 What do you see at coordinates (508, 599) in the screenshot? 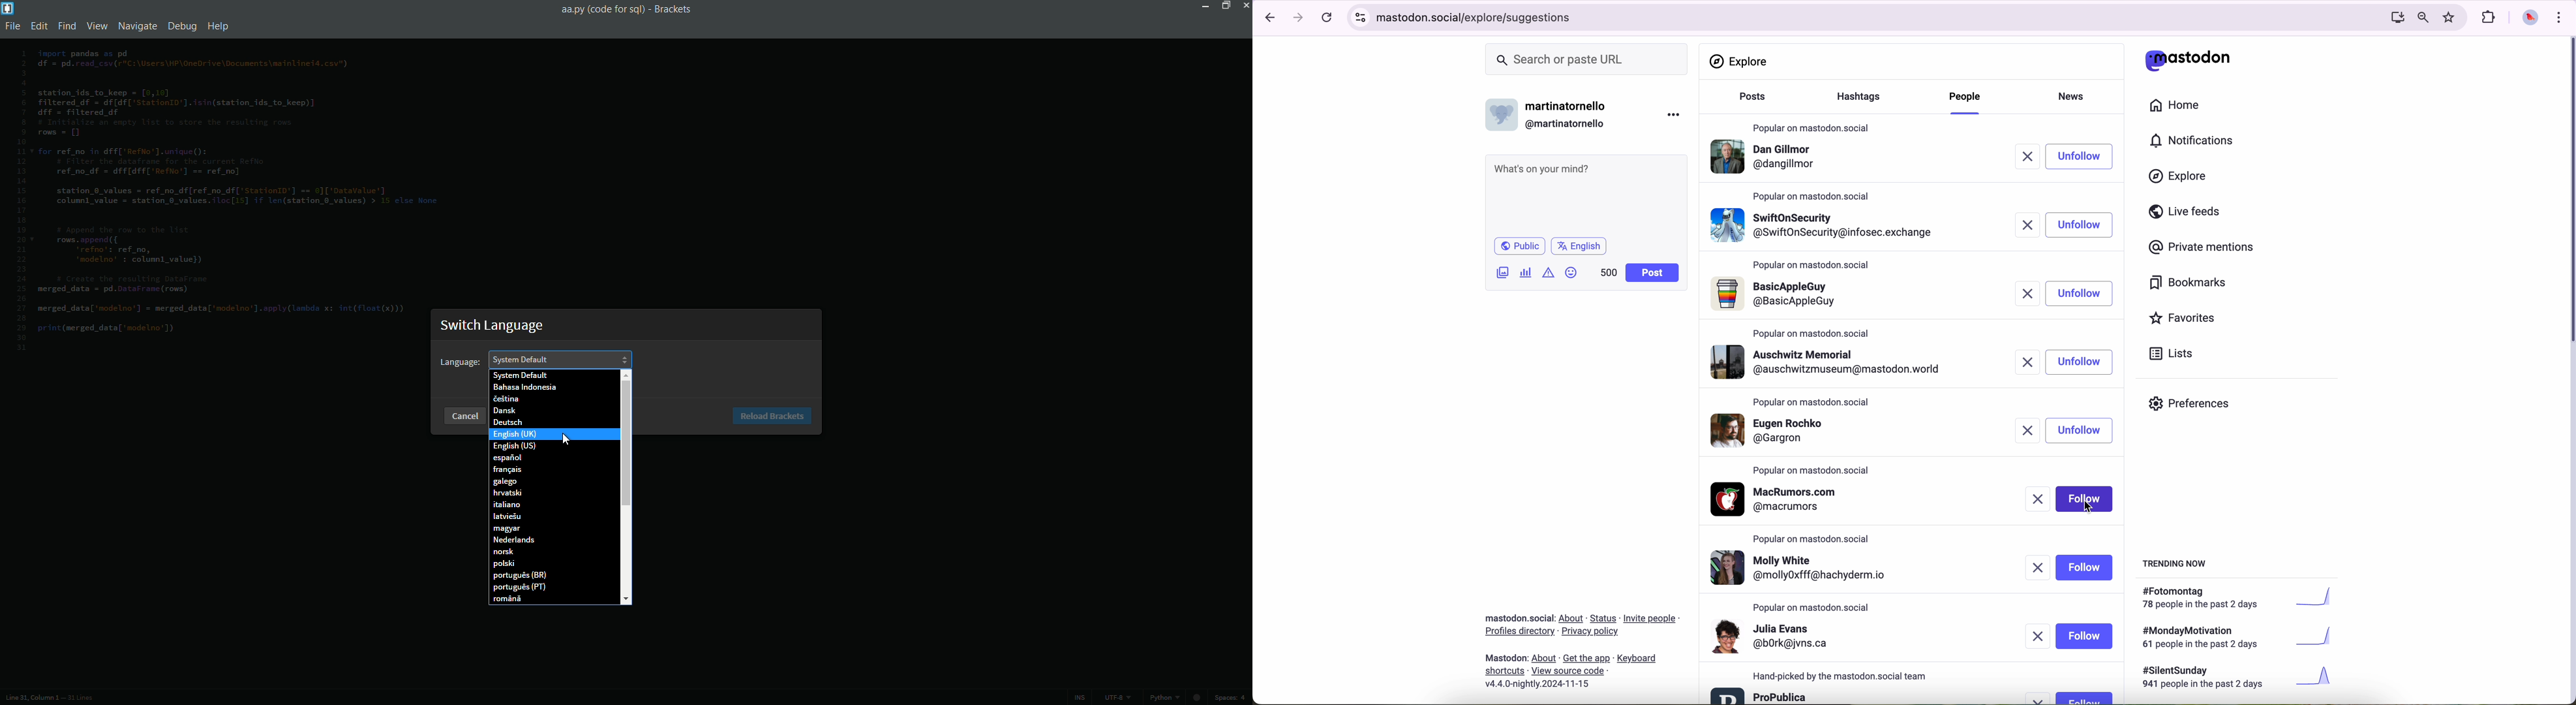
I see `language-19` at bounding box center [508, 599].